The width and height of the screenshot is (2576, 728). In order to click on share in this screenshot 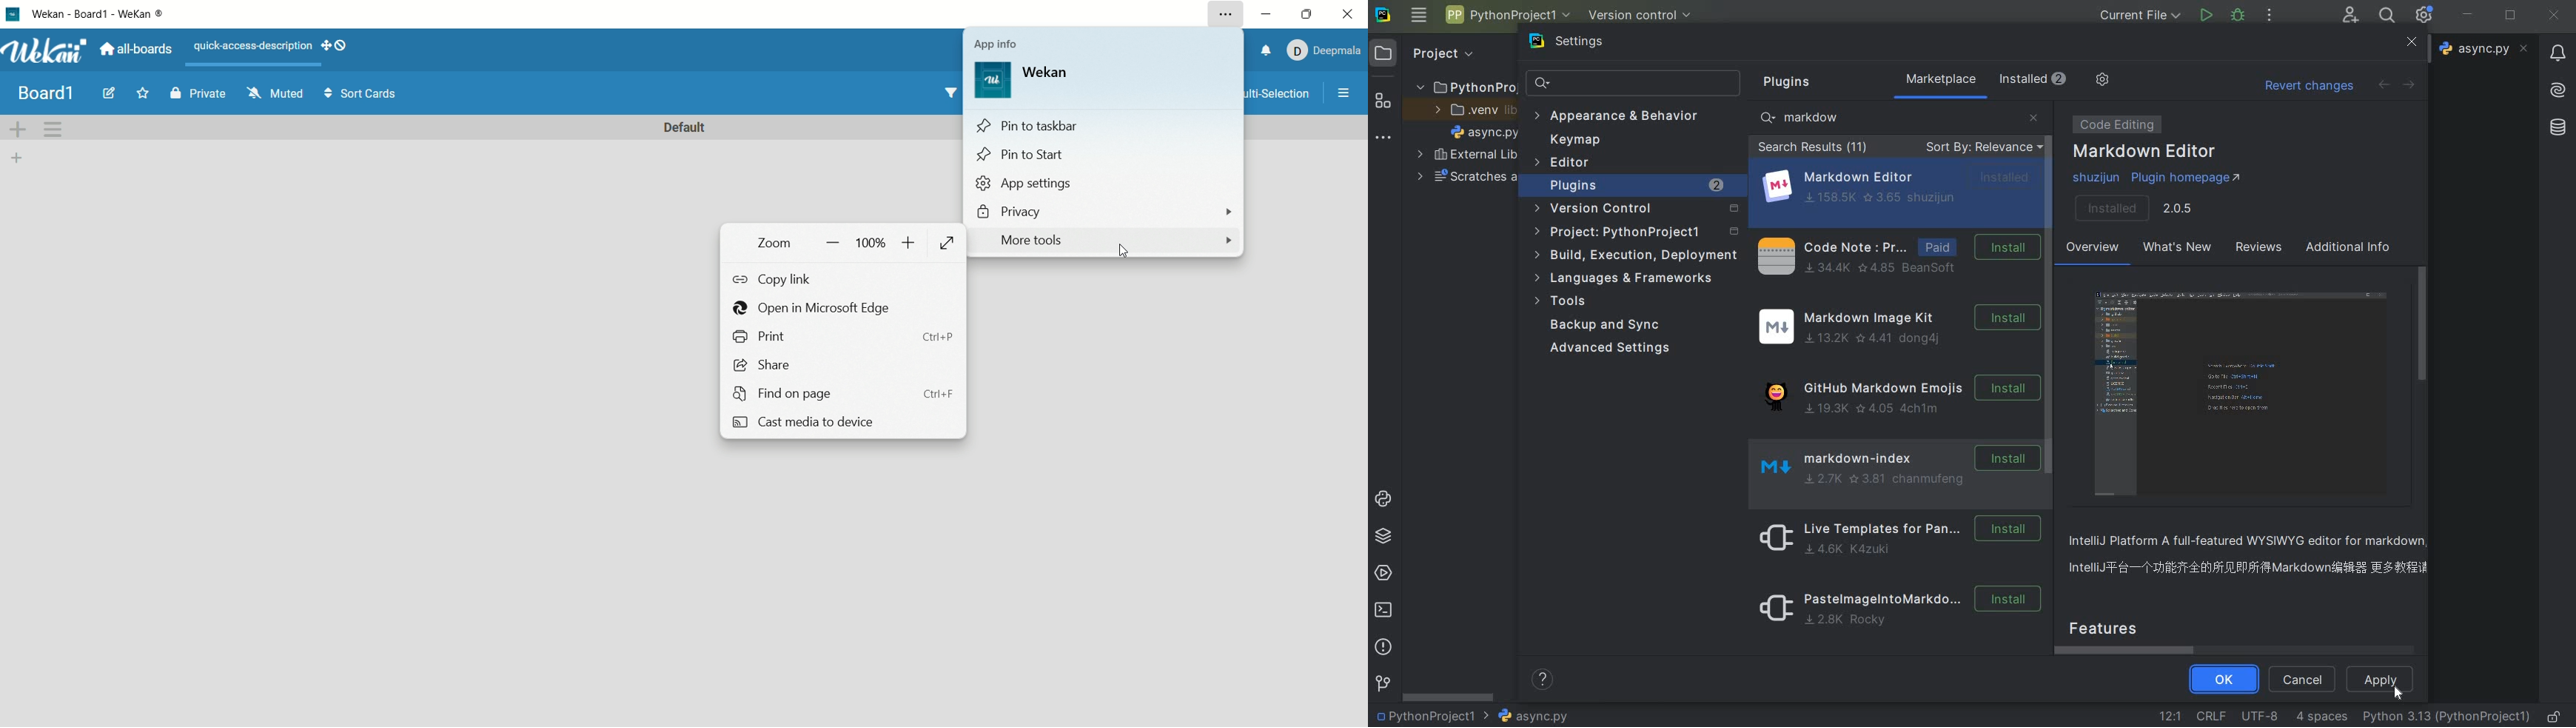, I will do `click(837, 364)`.